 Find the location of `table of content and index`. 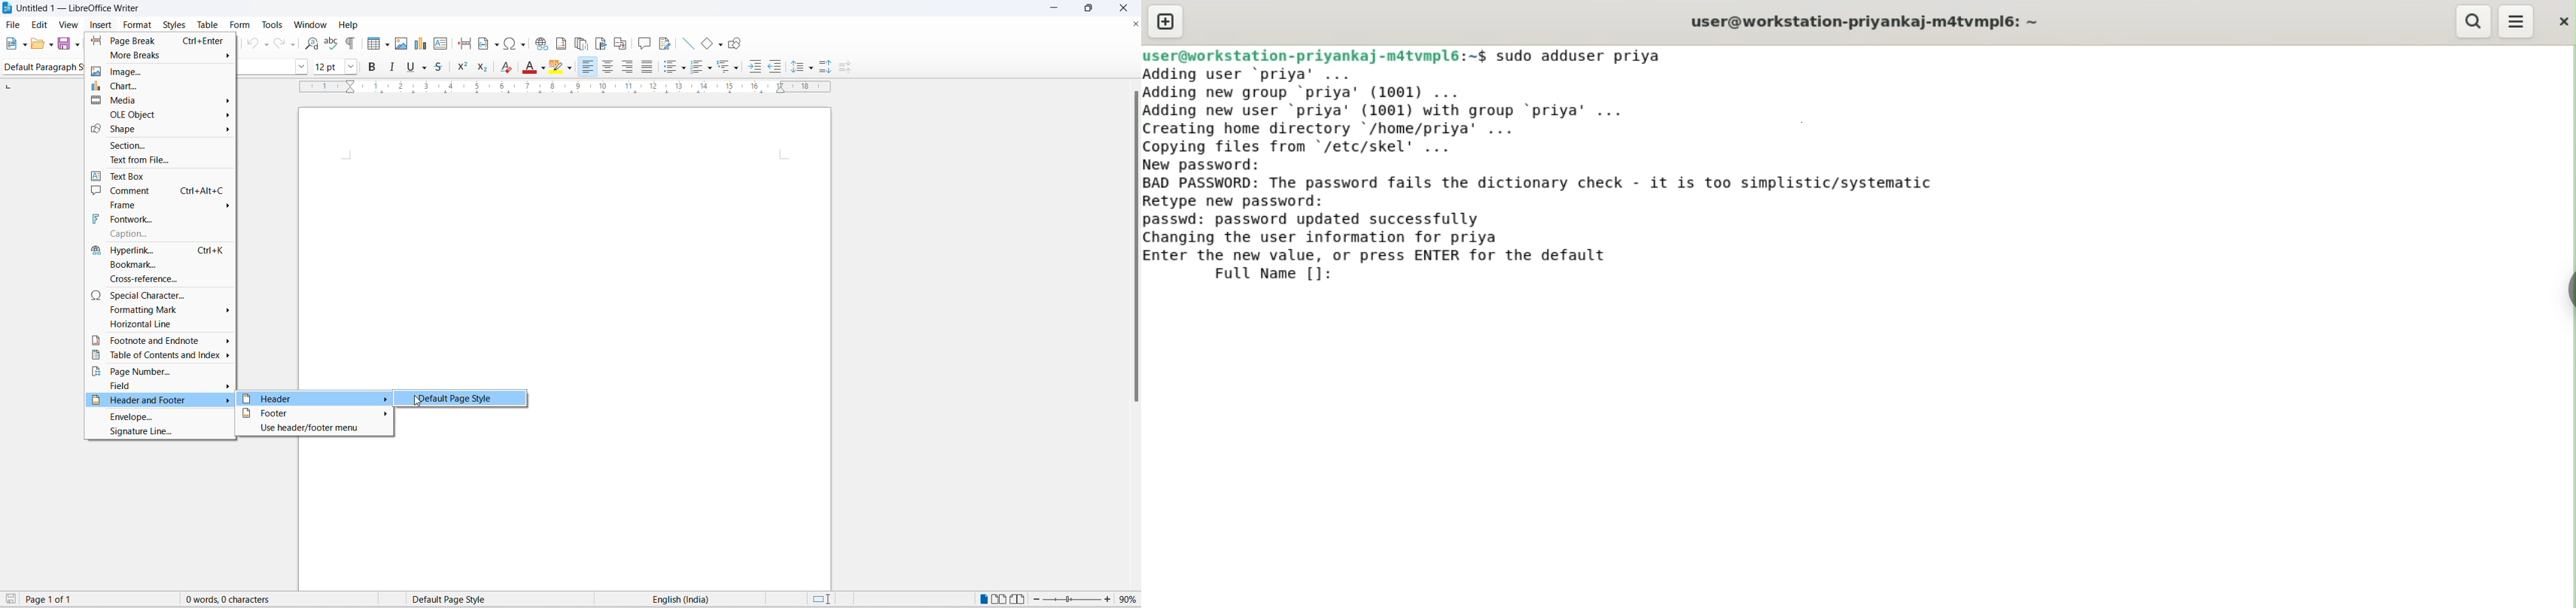

table of content and index is located at coordinates (159, 356).